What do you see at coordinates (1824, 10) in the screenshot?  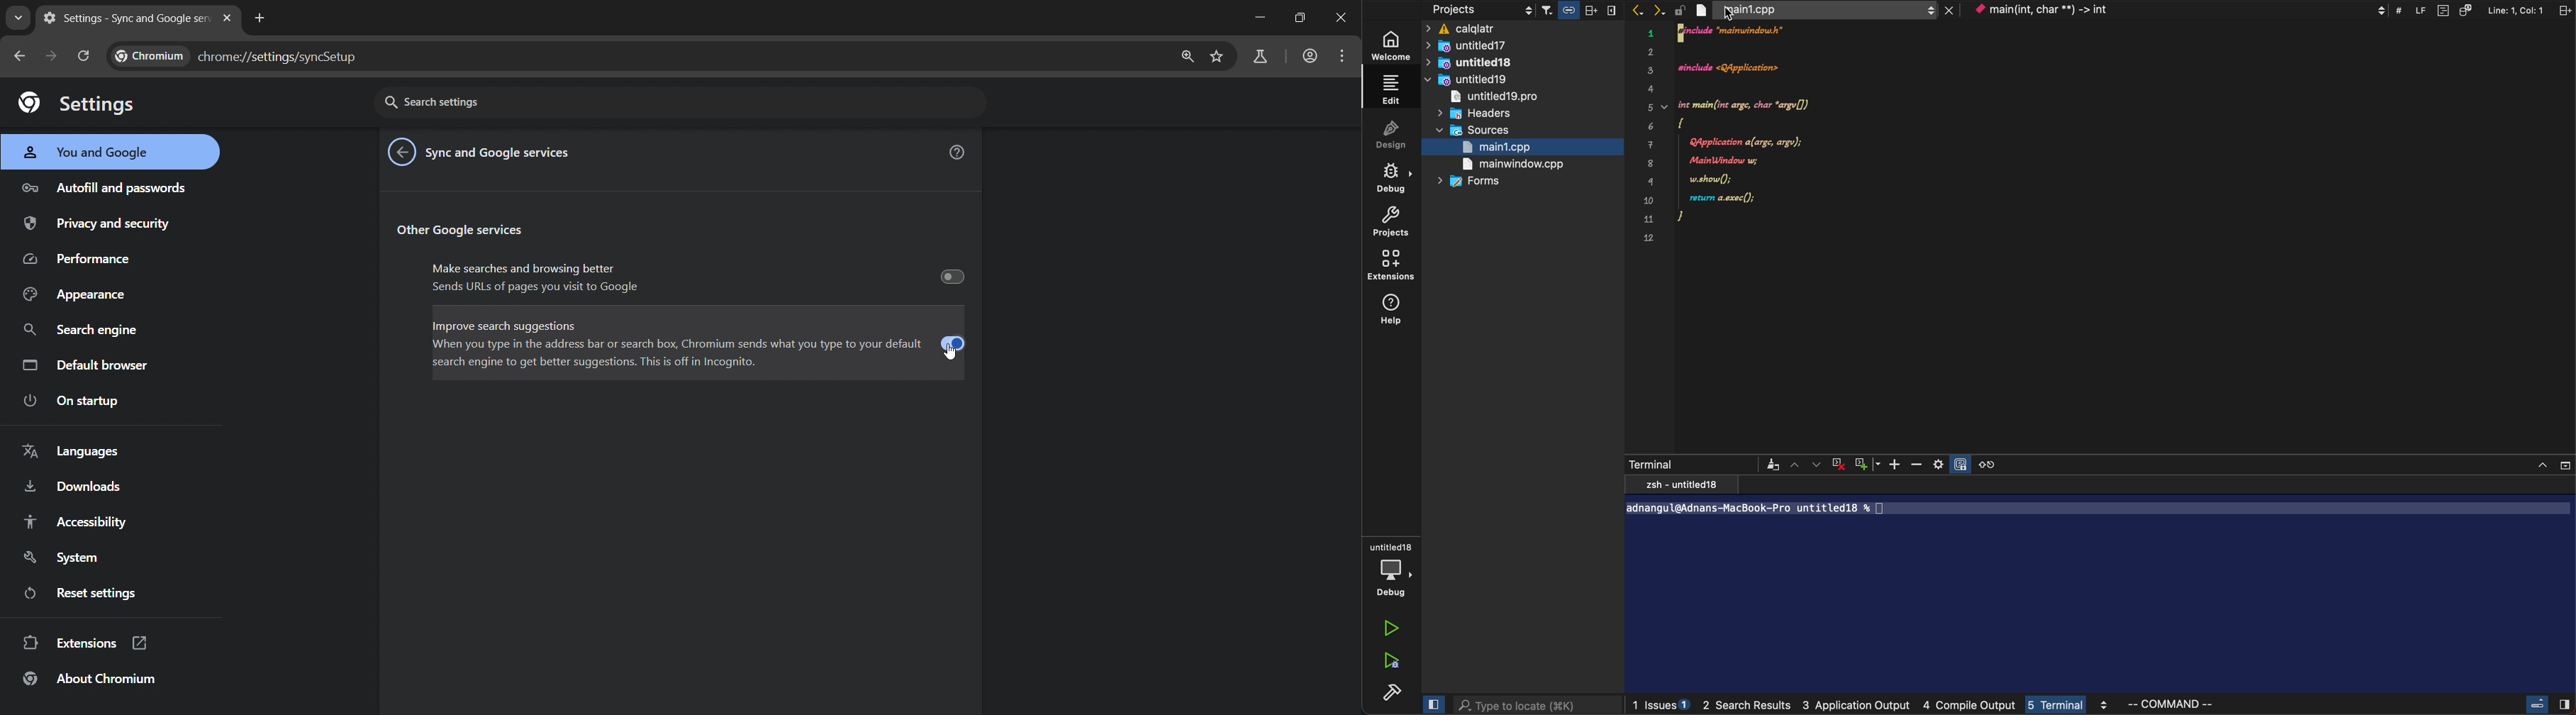 I see `file tab` at bounding box center [1824, 10].